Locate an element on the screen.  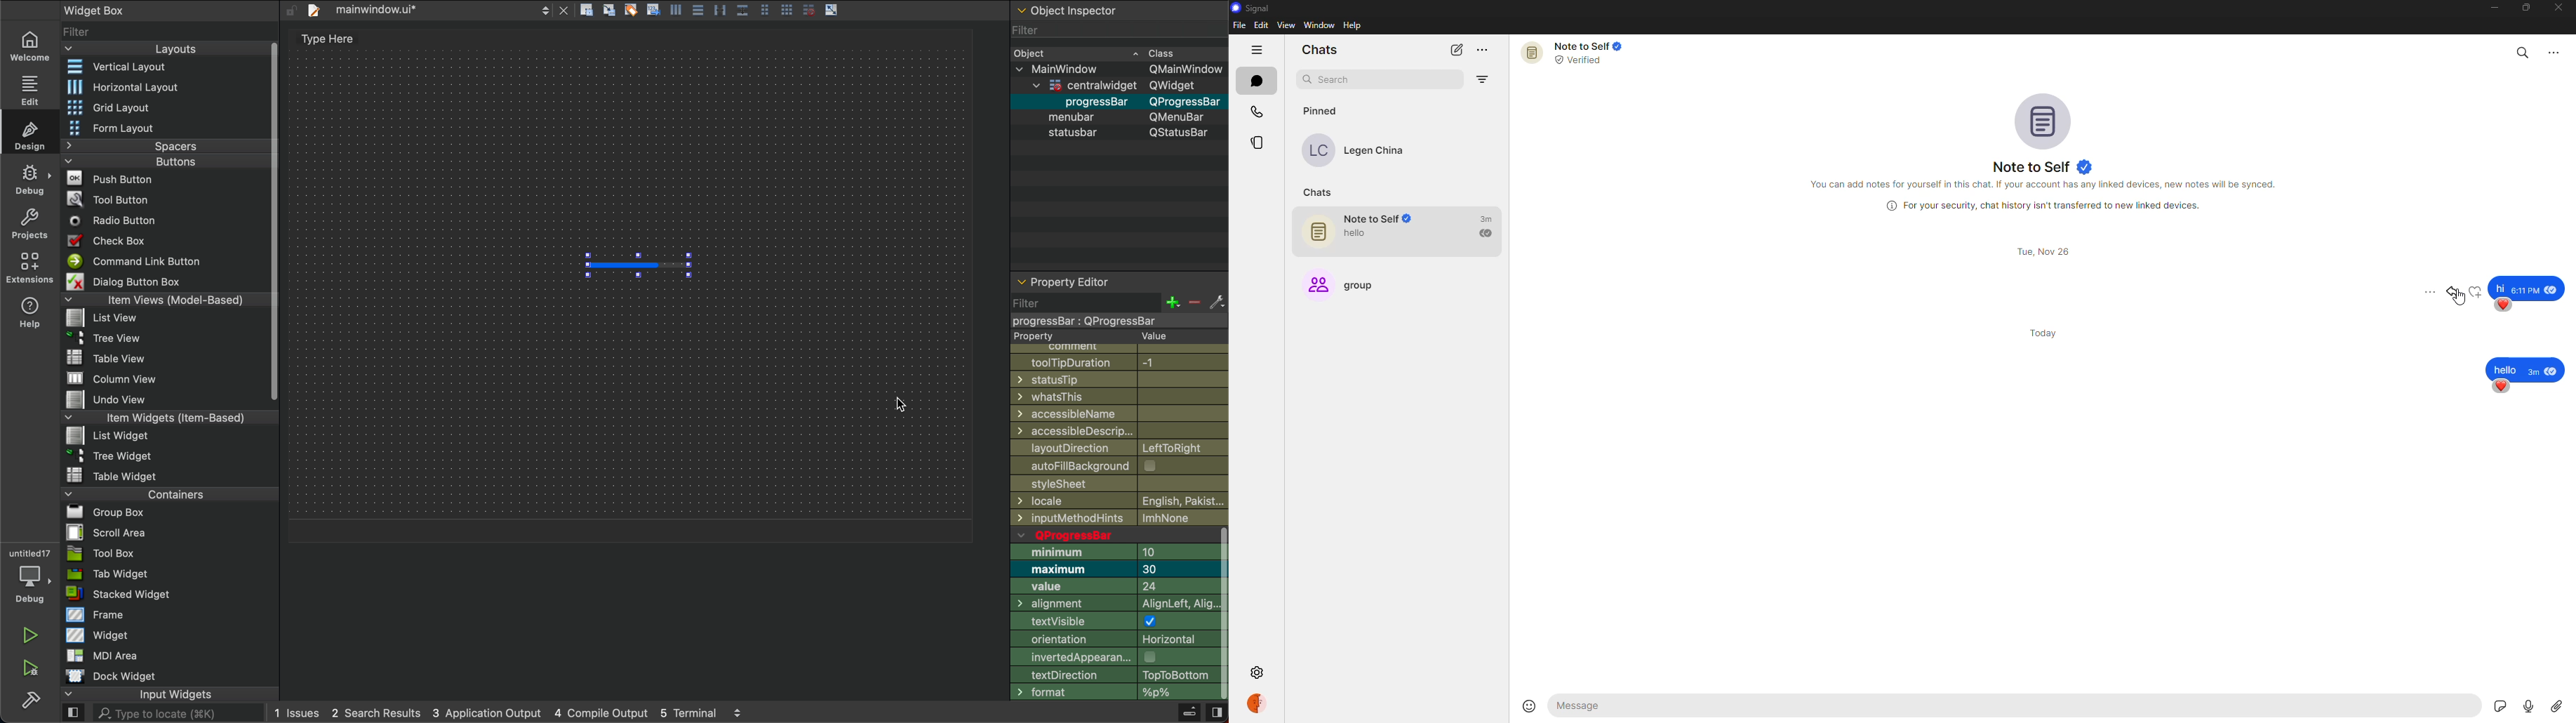
File is located at coordinates (102, 533).